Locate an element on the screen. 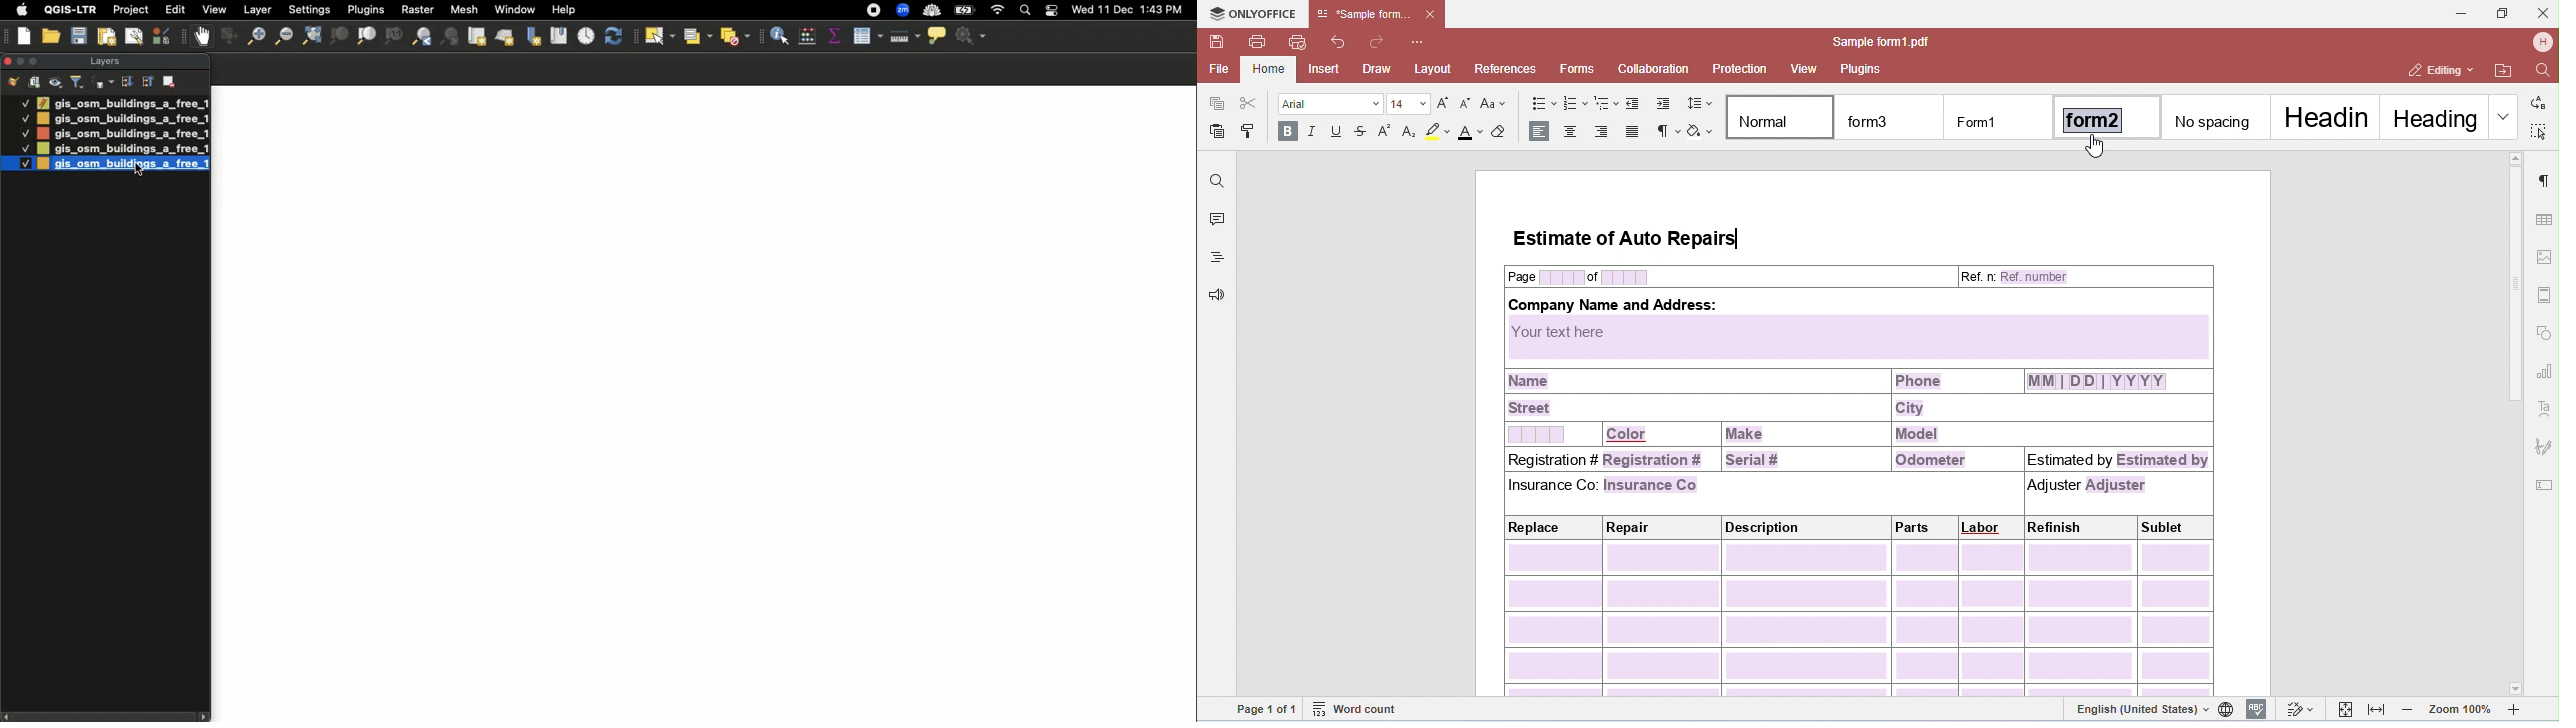  Checked is located at coordinates (17, 163).